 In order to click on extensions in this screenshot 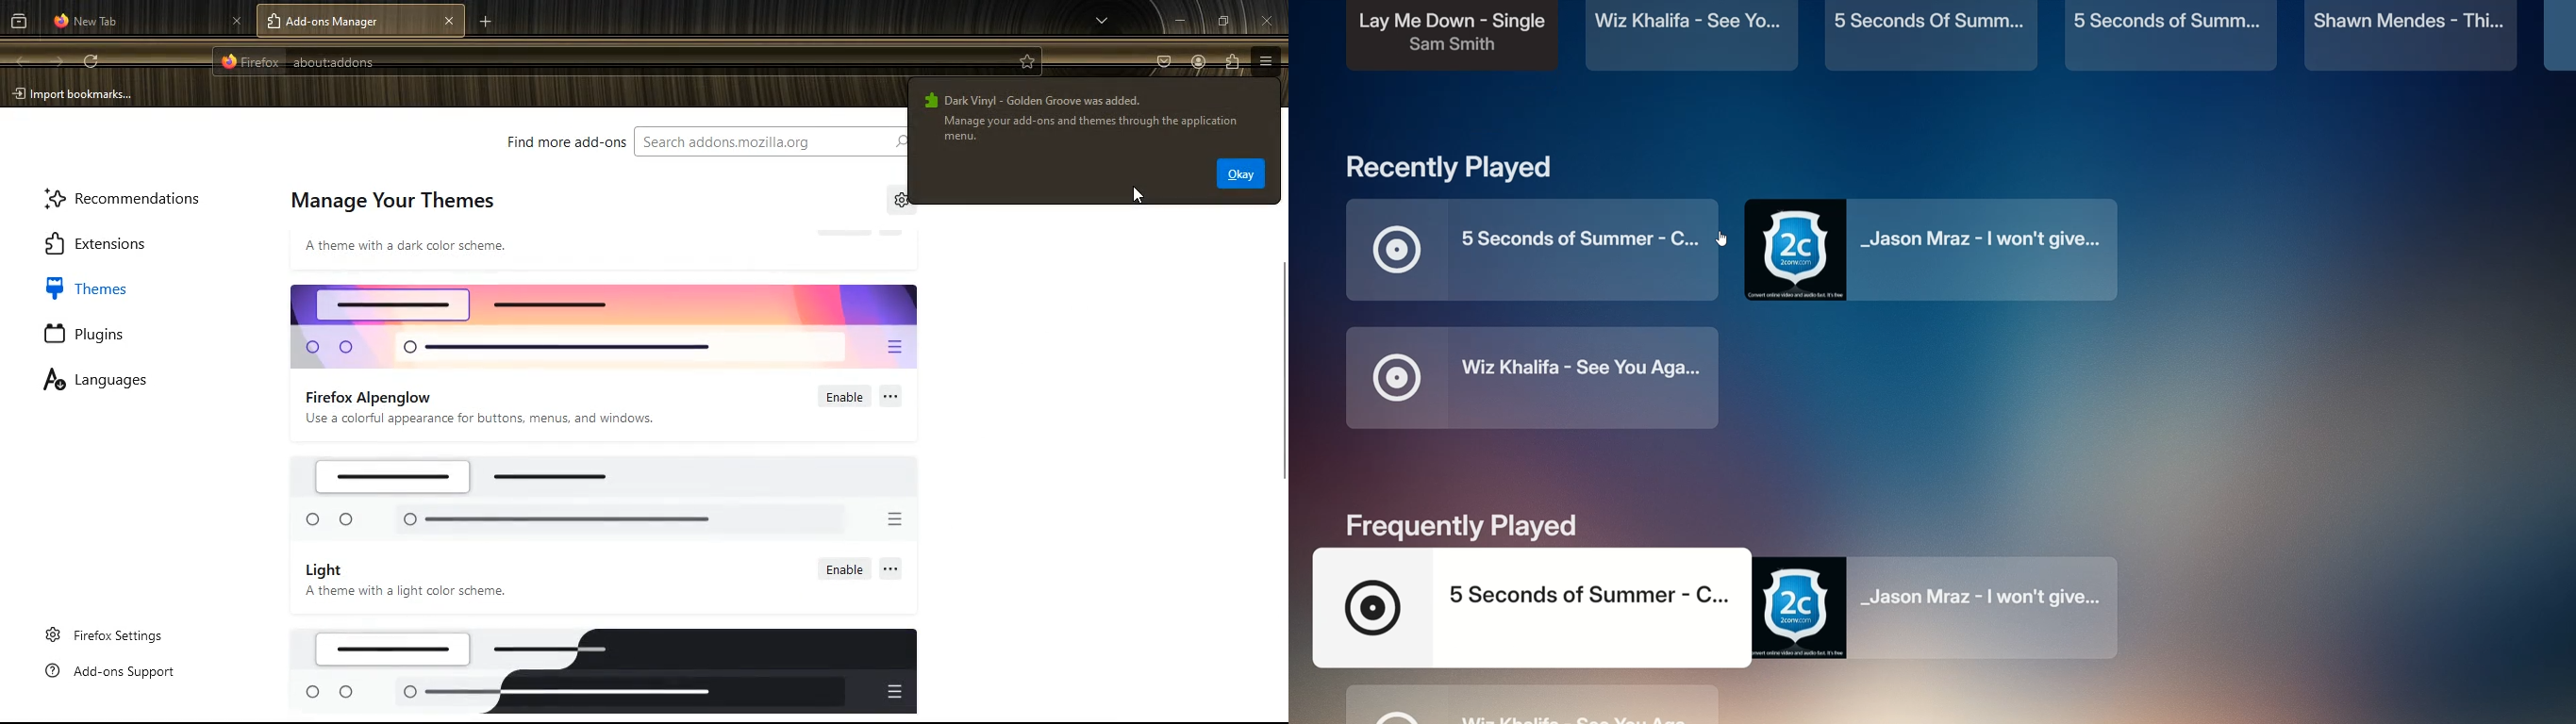, I will do `click(118, 241)`.